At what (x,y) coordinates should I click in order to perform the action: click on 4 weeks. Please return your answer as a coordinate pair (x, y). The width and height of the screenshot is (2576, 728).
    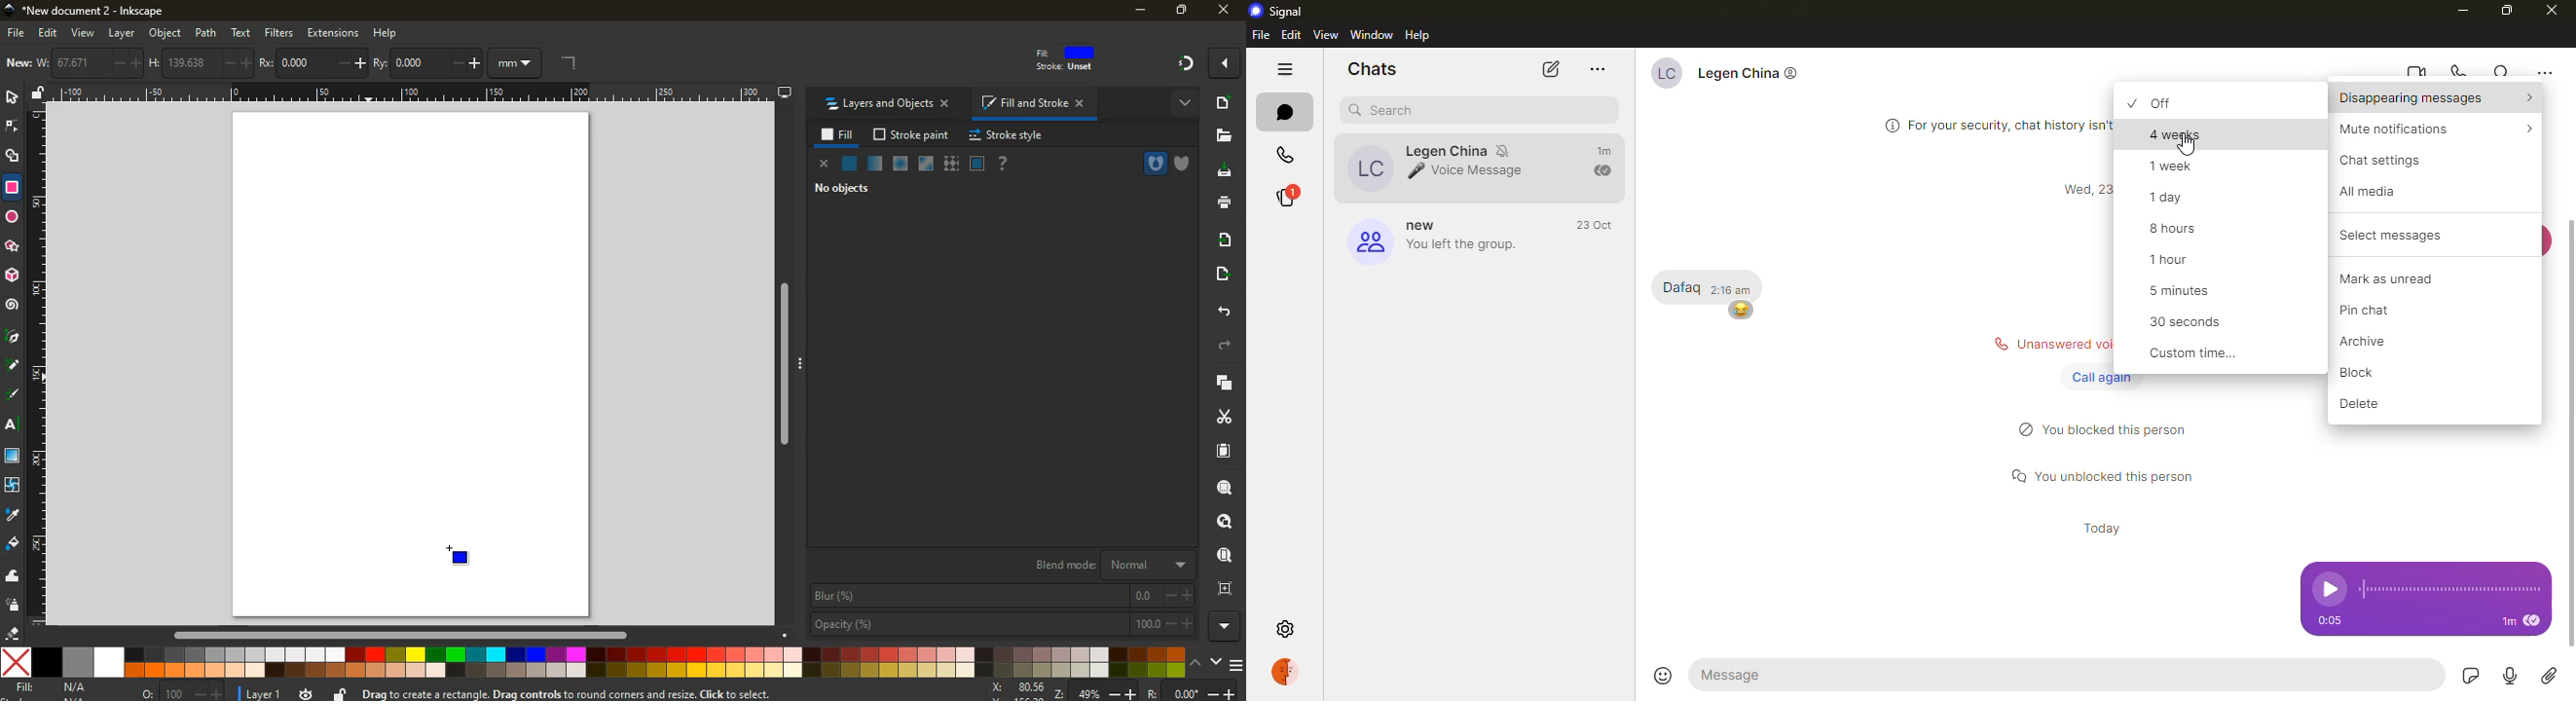
    Looking at the image, I should click on (2181, 133).